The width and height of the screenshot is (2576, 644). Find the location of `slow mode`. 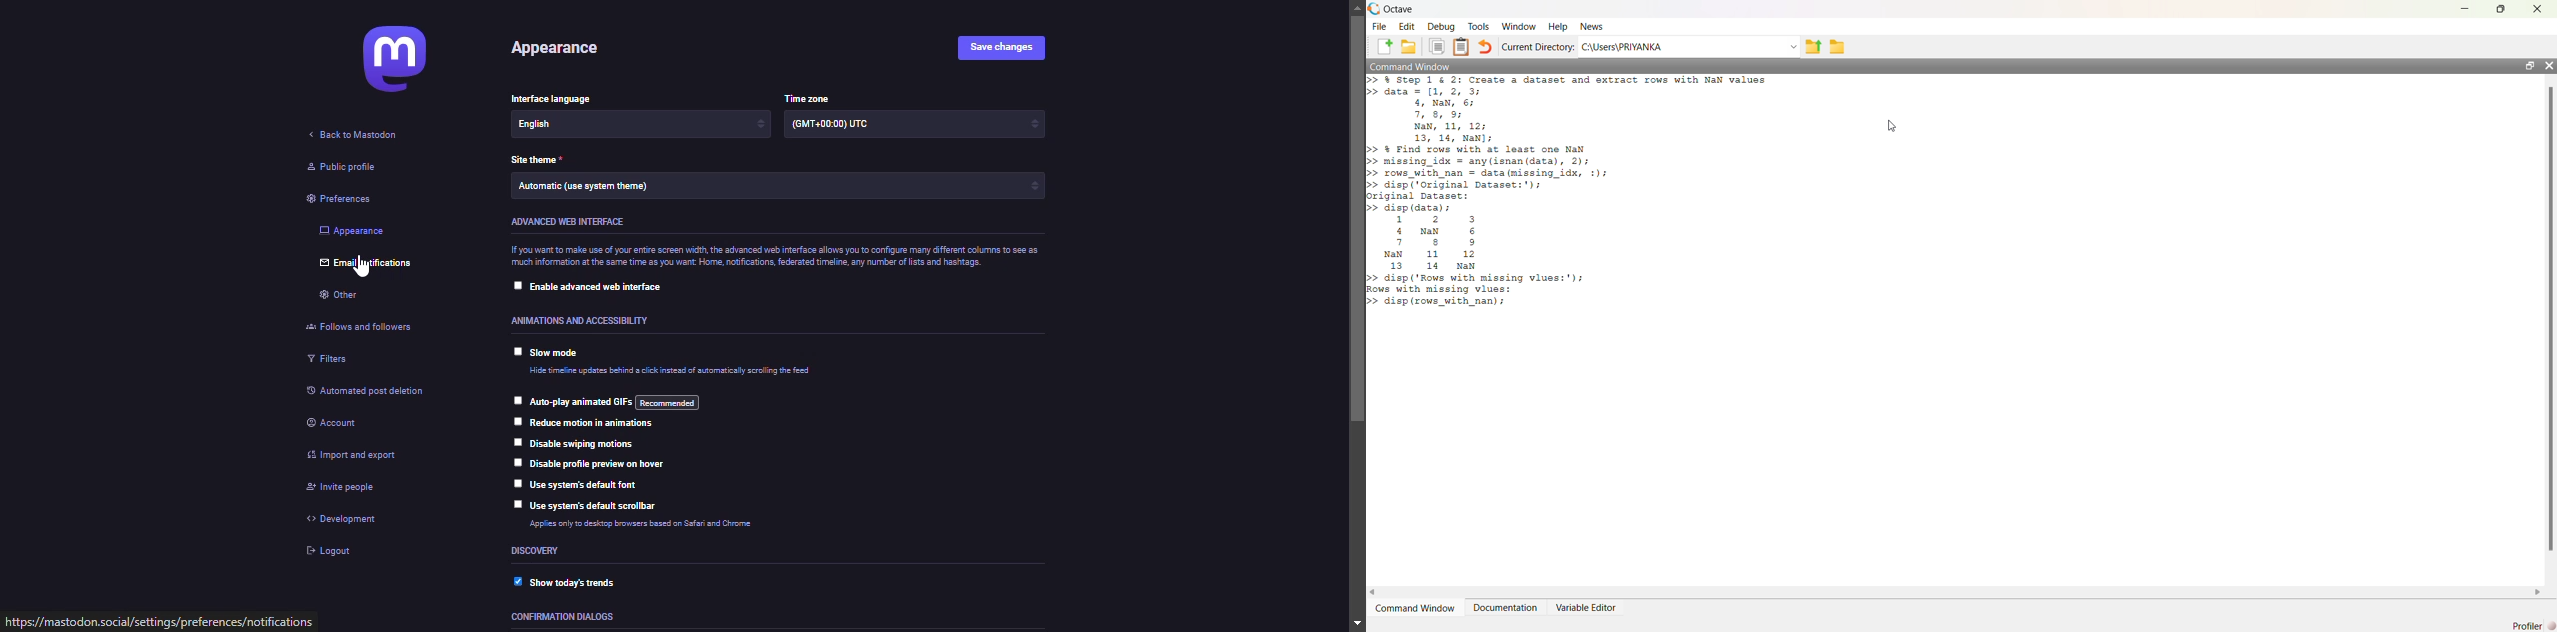

slow mode is located at coordinates (561, 353).